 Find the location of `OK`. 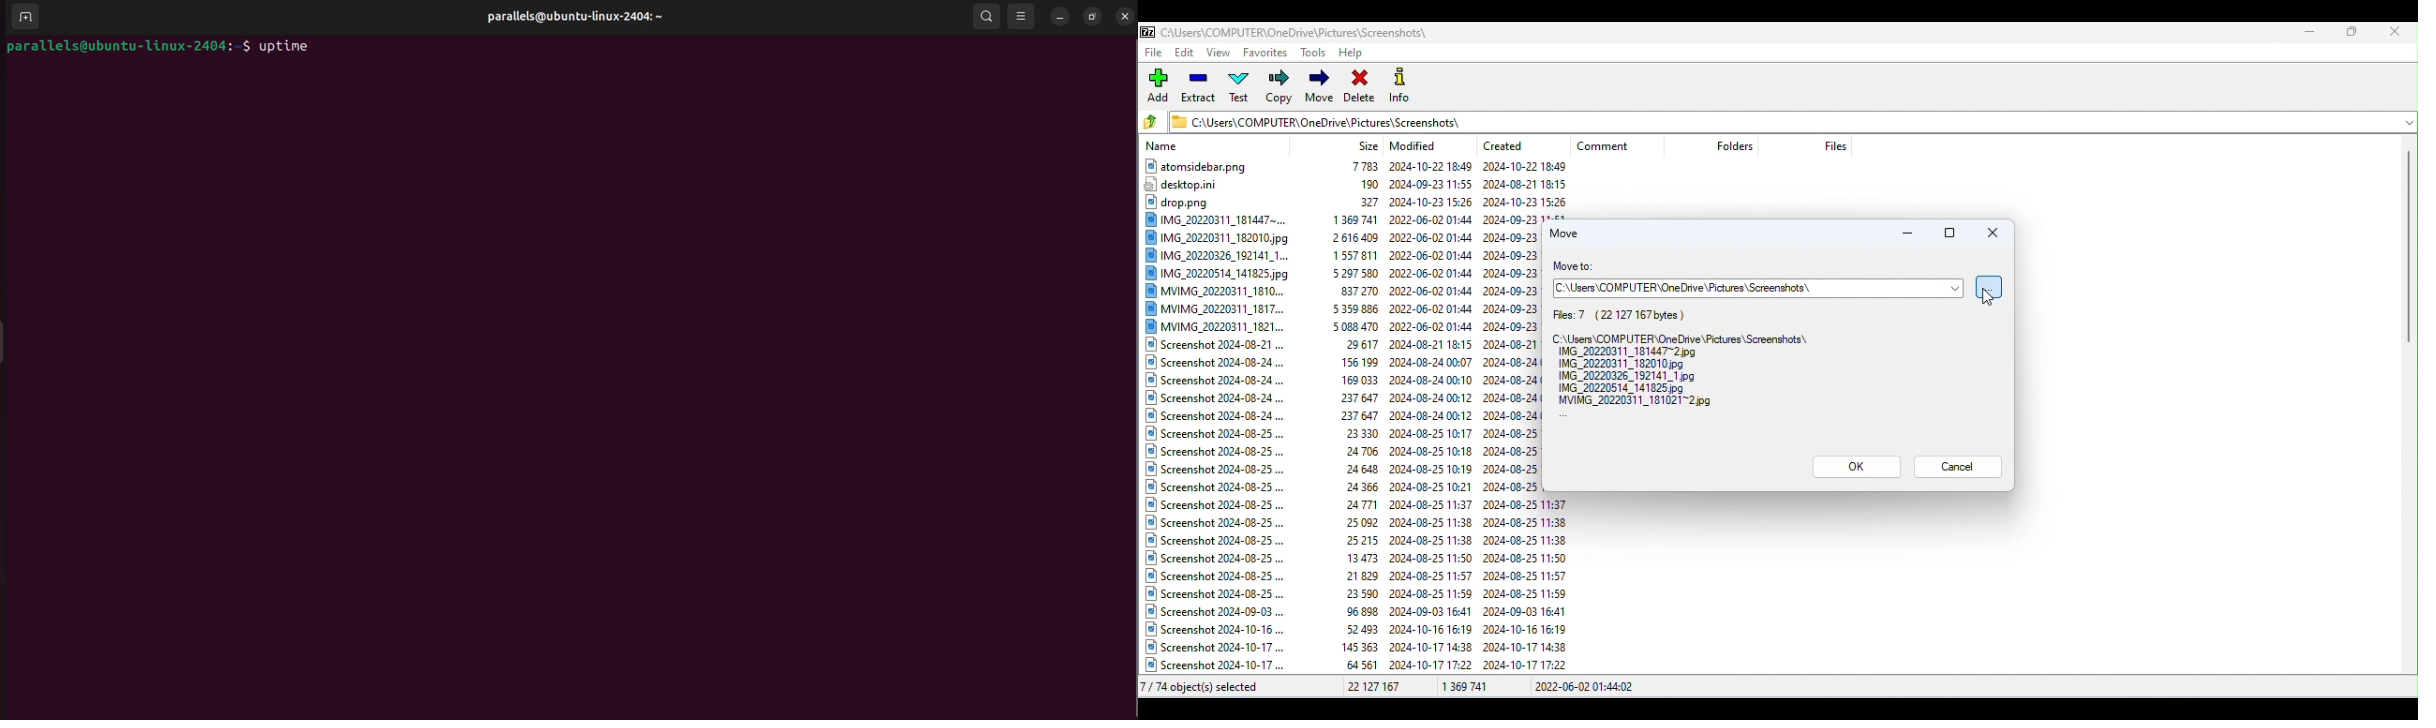

OK is located at coordinates (1855, 466).